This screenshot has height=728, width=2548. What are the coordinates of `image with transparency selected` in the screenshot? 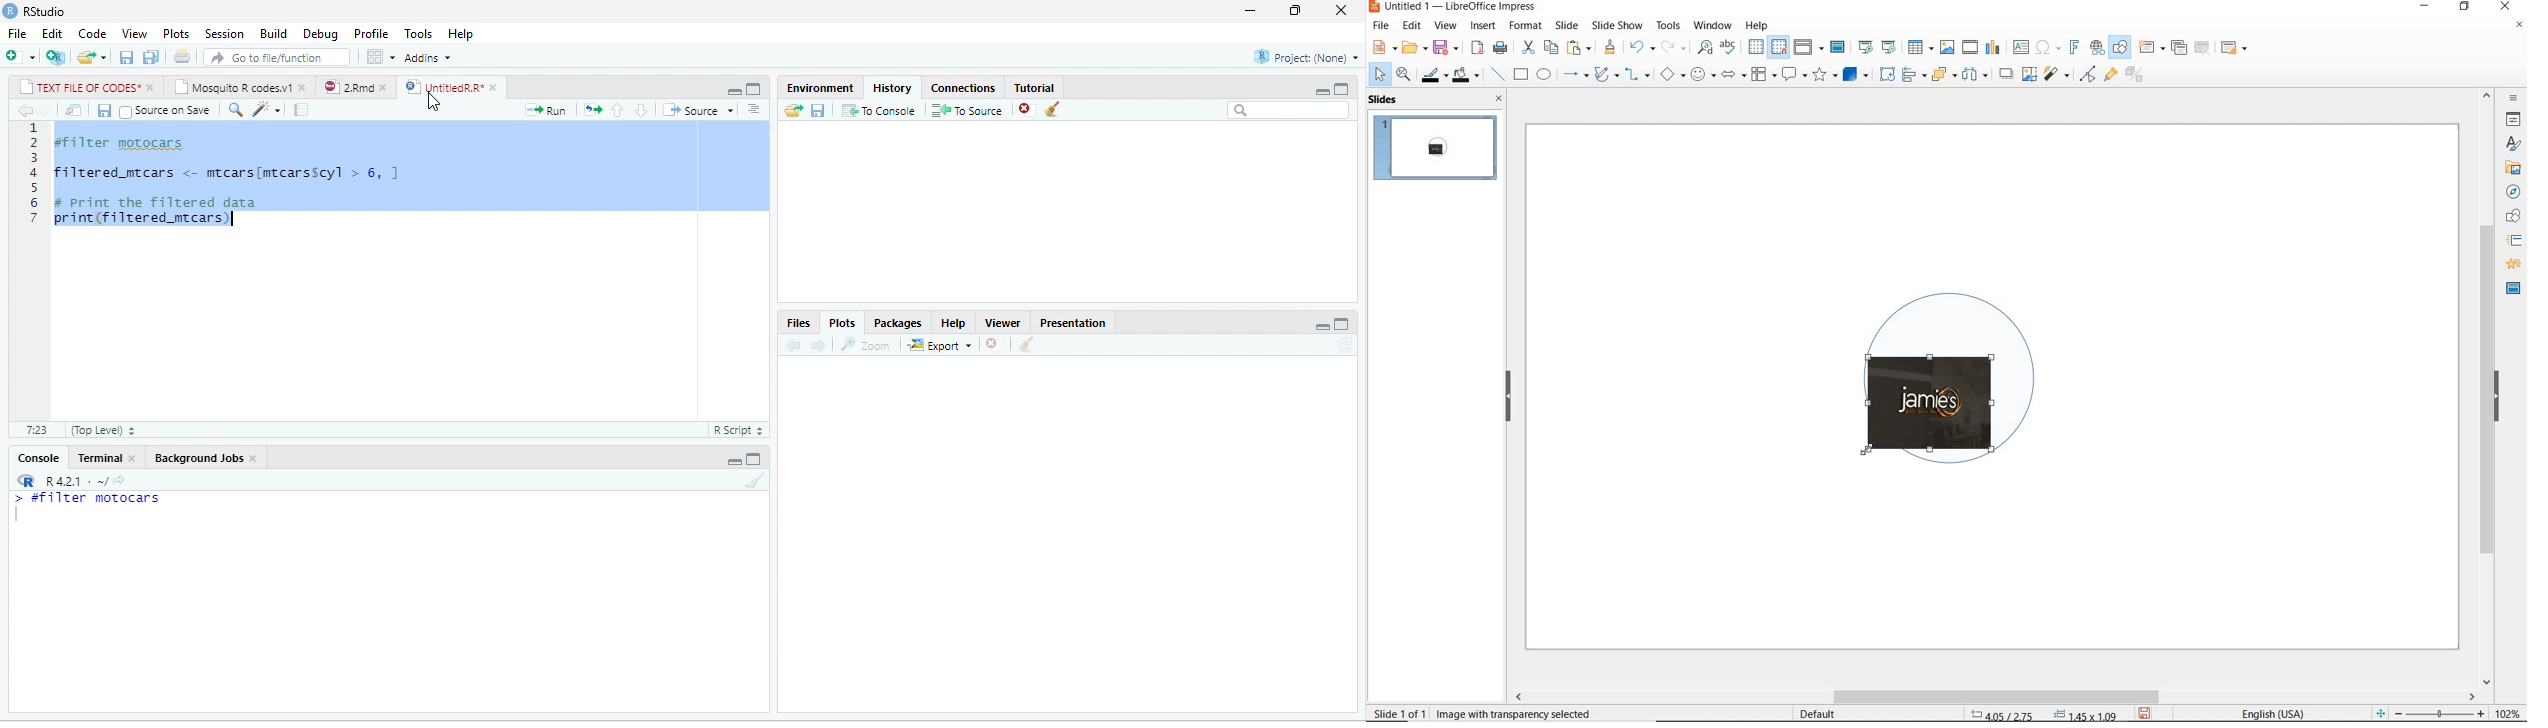 It's located at (1526, 712).